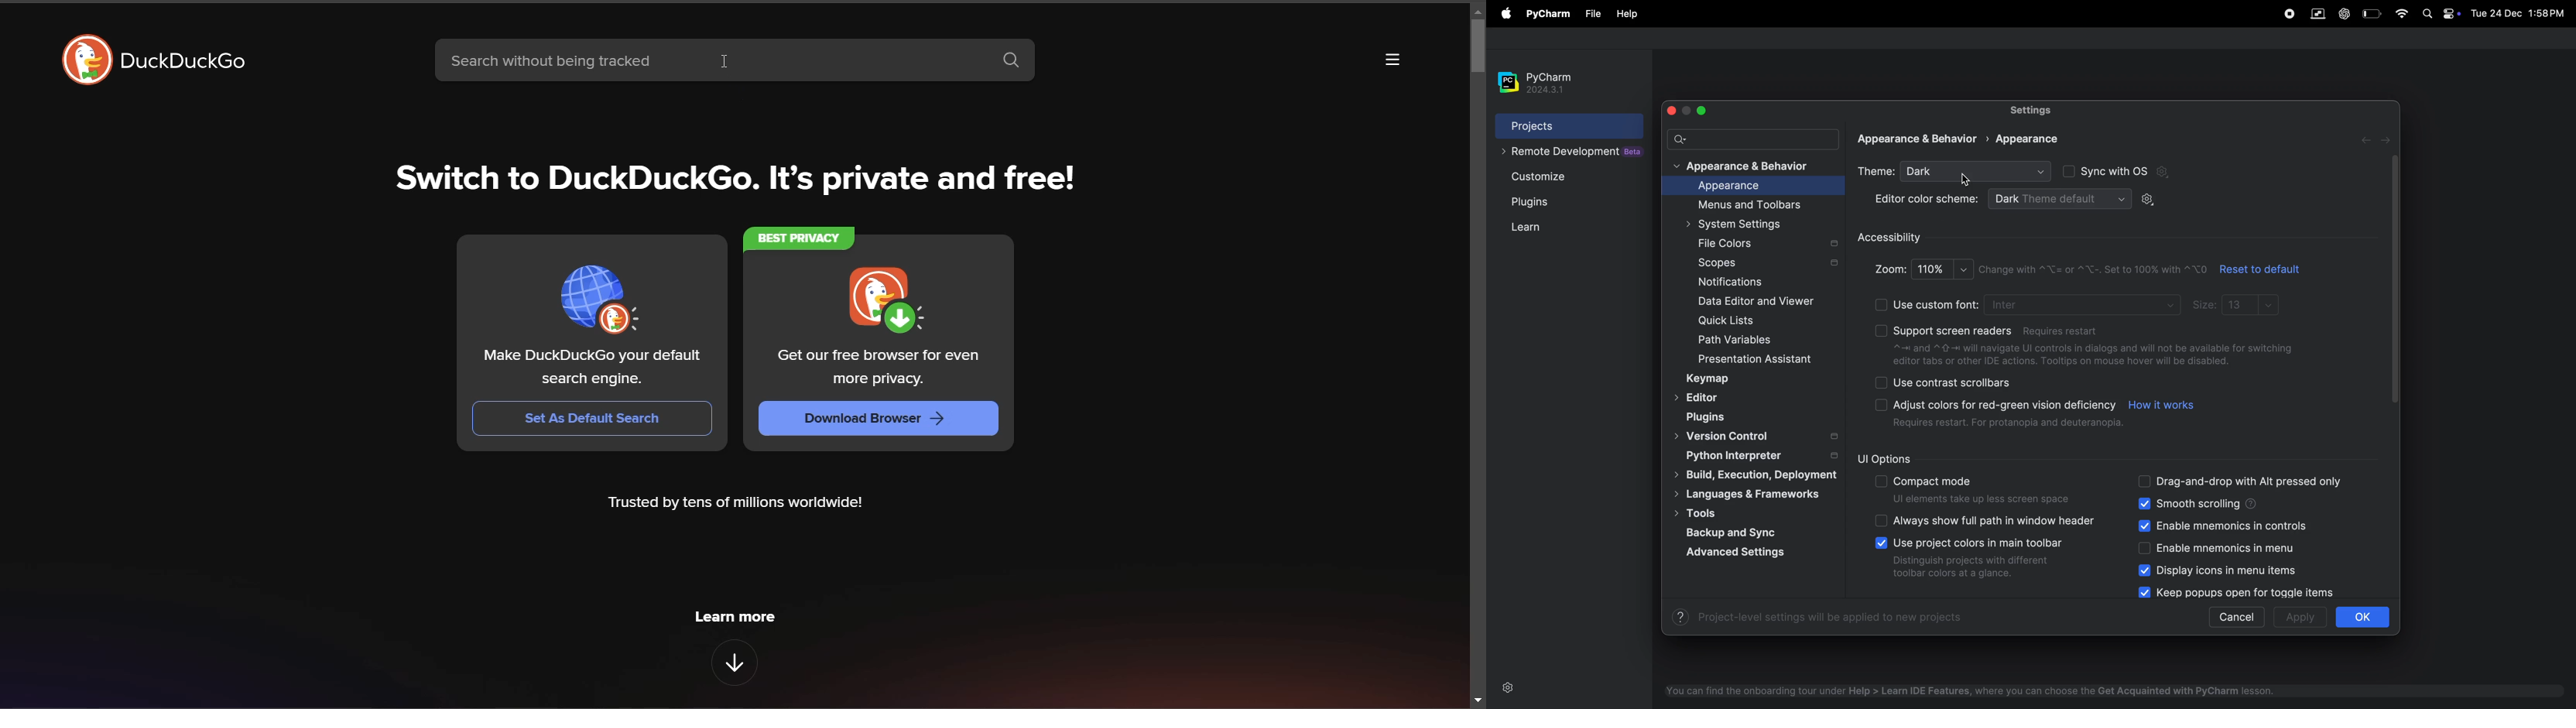 The width and height of the screenshot is (2576, 728). Describe the element at coordinates (1011, 62) in the screenshot. I see `search button` at that location.